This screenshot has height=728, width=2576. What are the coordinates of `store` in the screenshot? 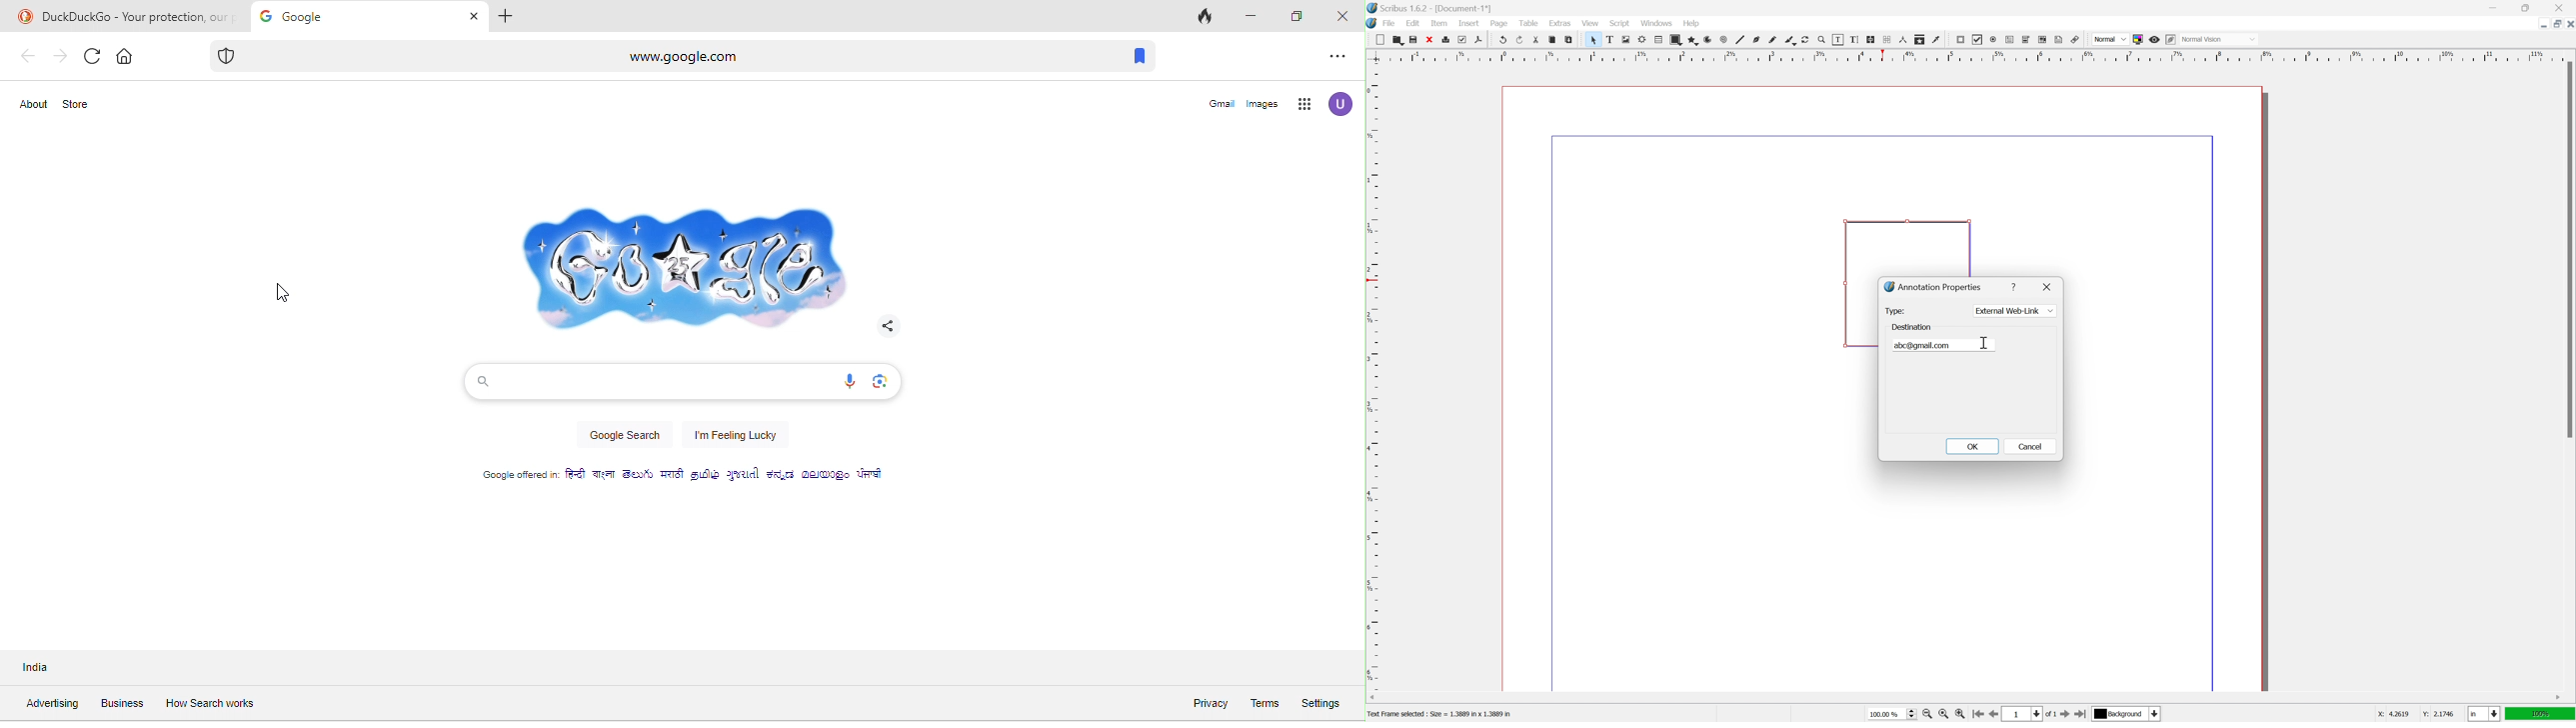 It's located at (83, 104).